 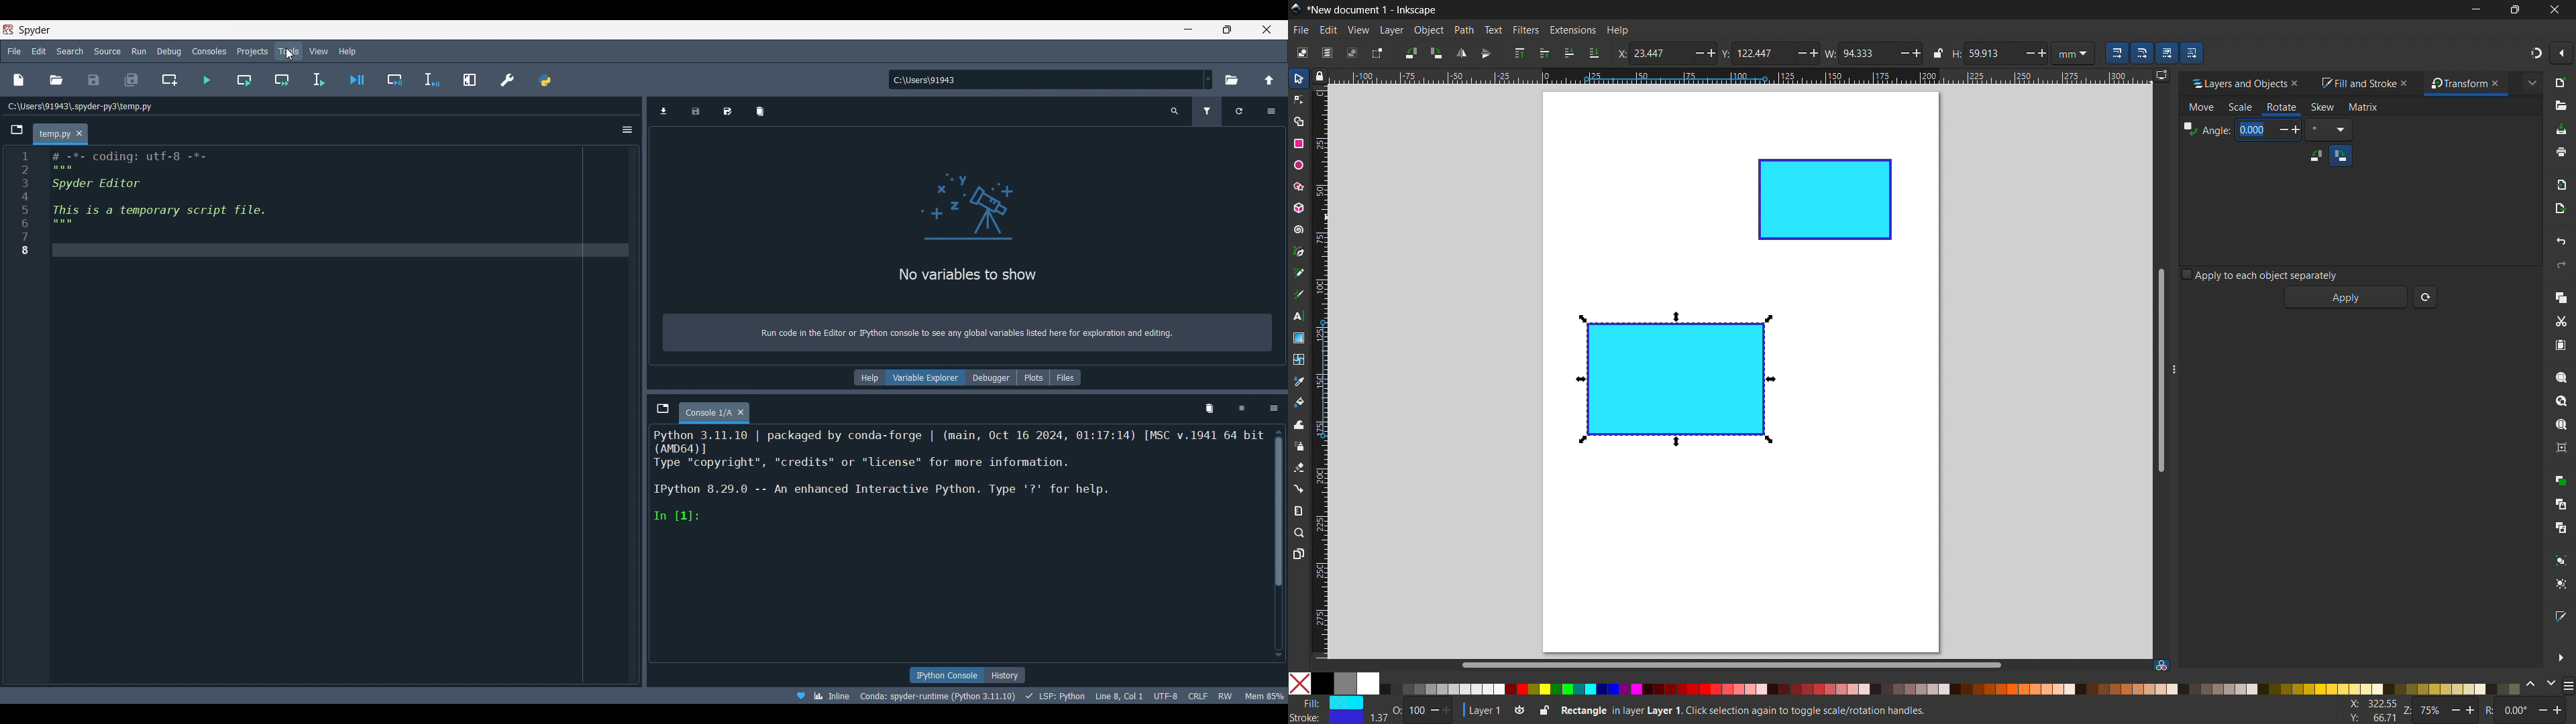 What do you see at coordinates (2341, 155) in the screenshot?
I see `clockwise` at bounding box center [2341, 155].